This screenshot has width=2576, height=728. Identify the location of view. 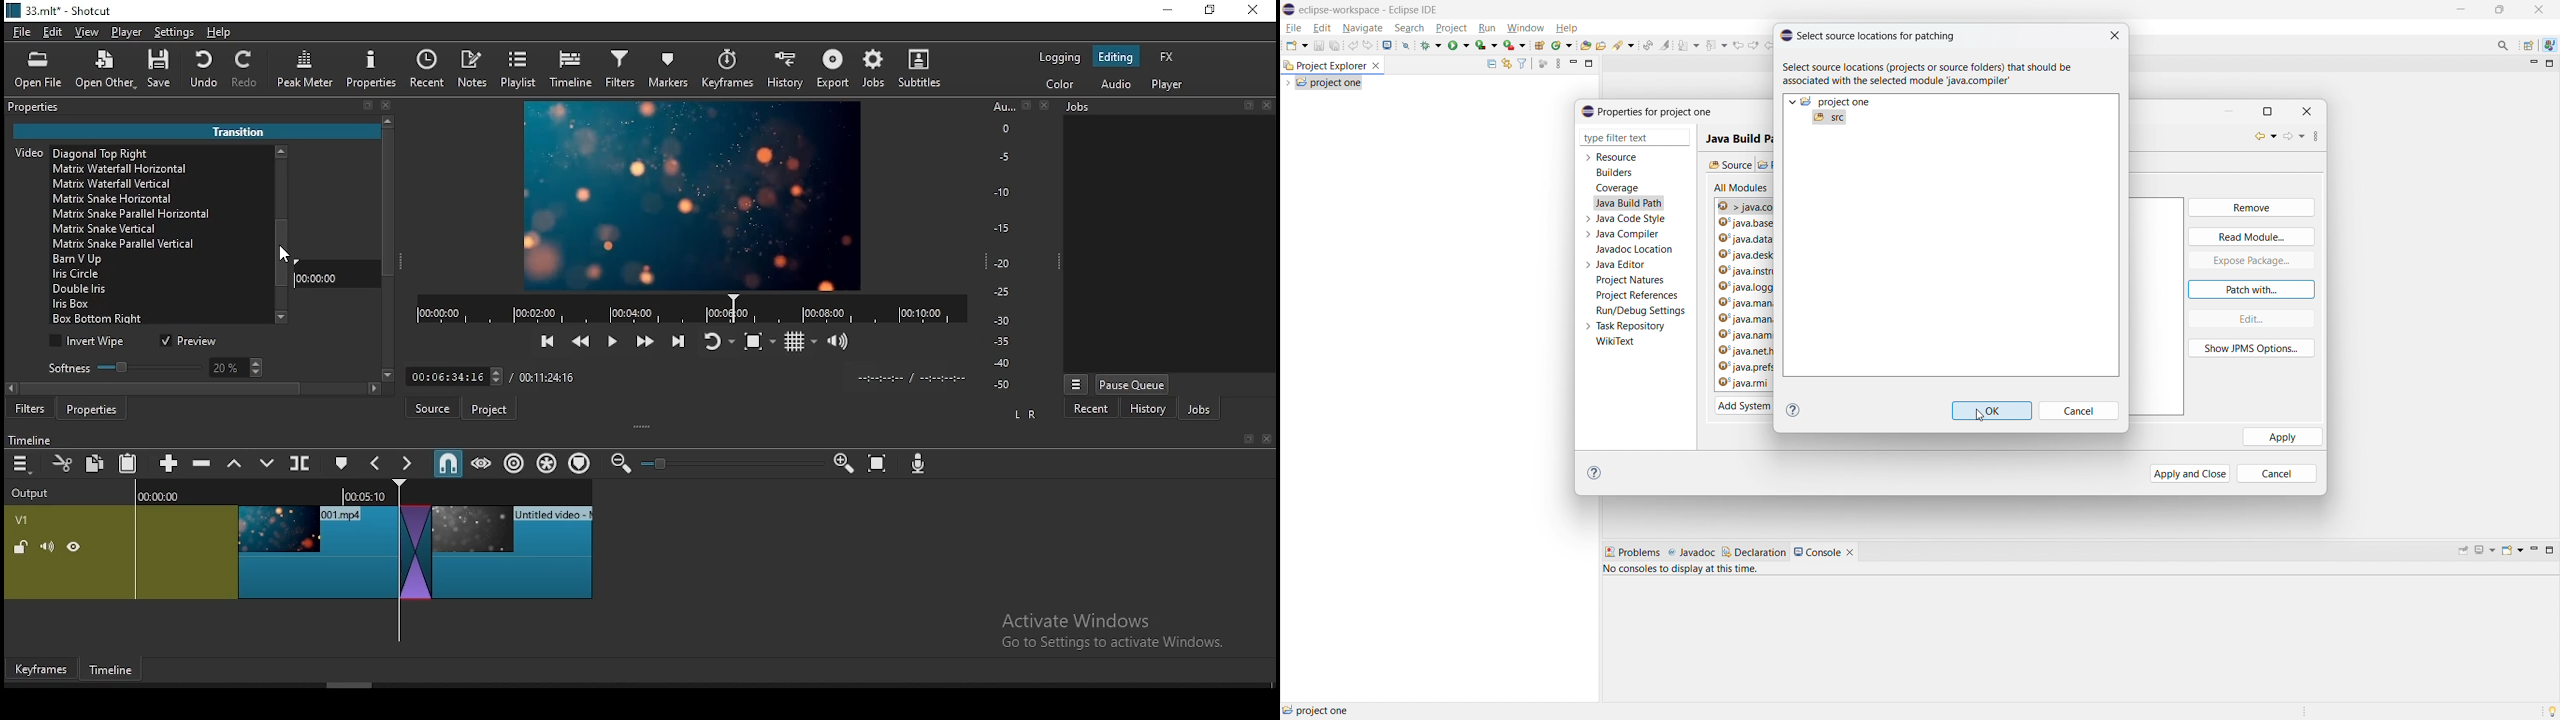
(90, 34).